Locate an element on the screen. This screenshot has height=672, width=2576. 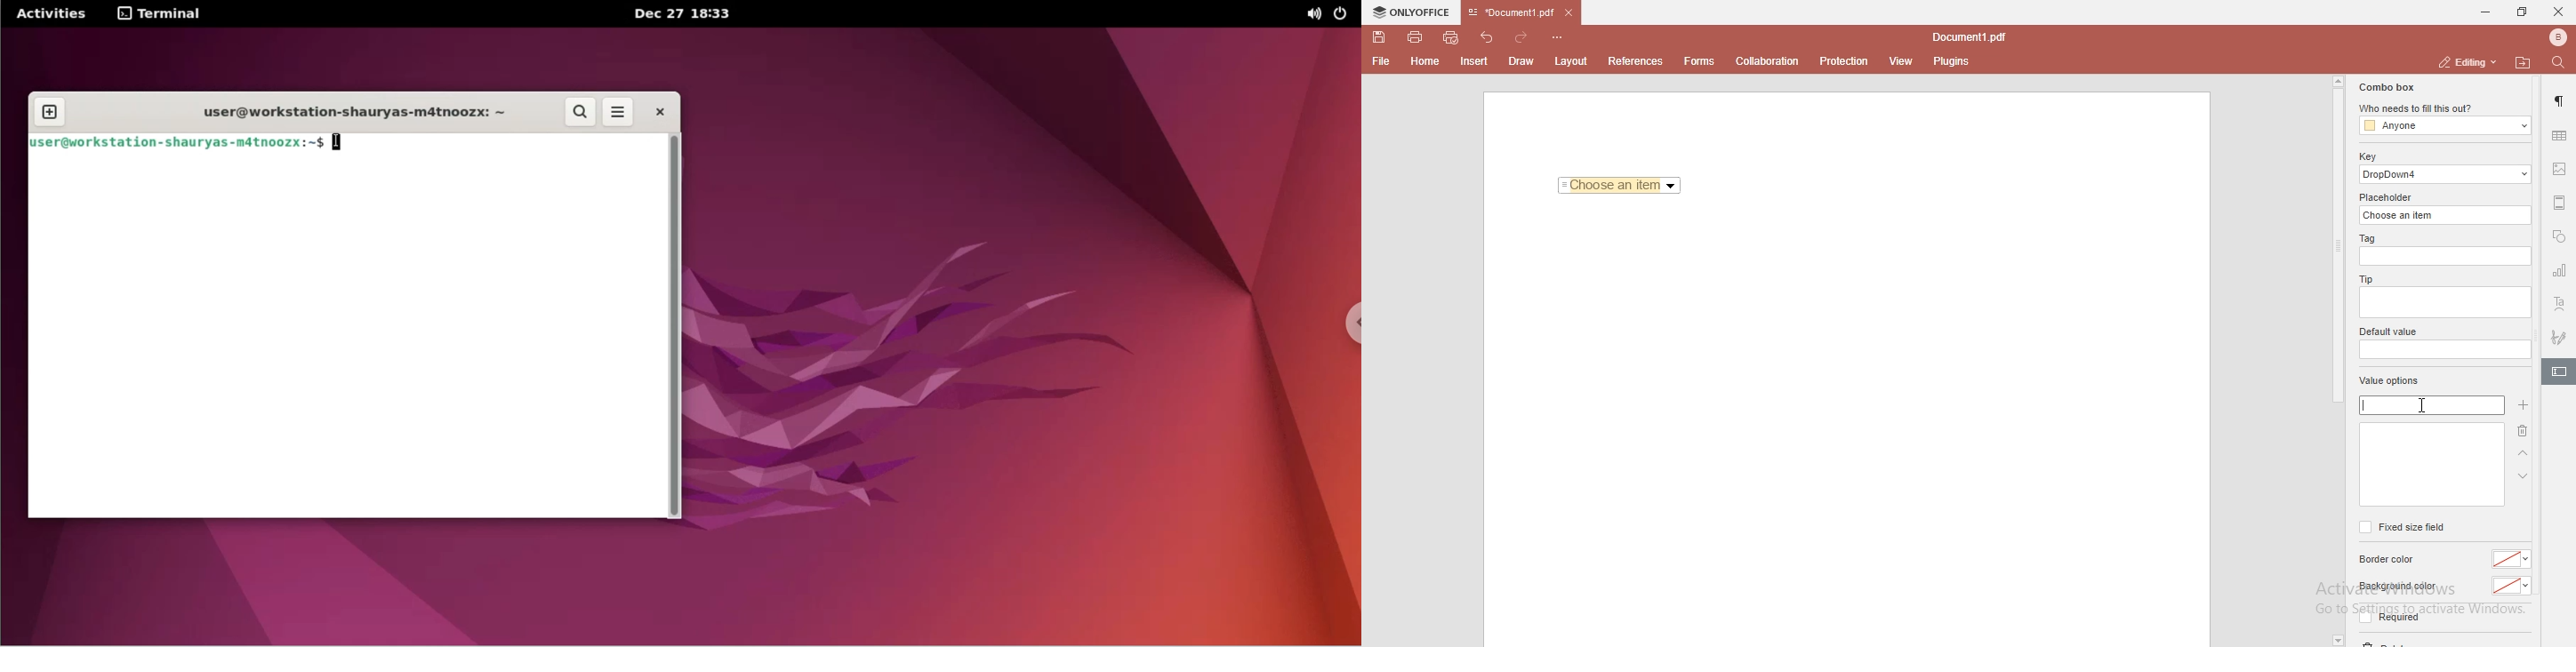
Choose an item is located at coordinates (1620, 187).